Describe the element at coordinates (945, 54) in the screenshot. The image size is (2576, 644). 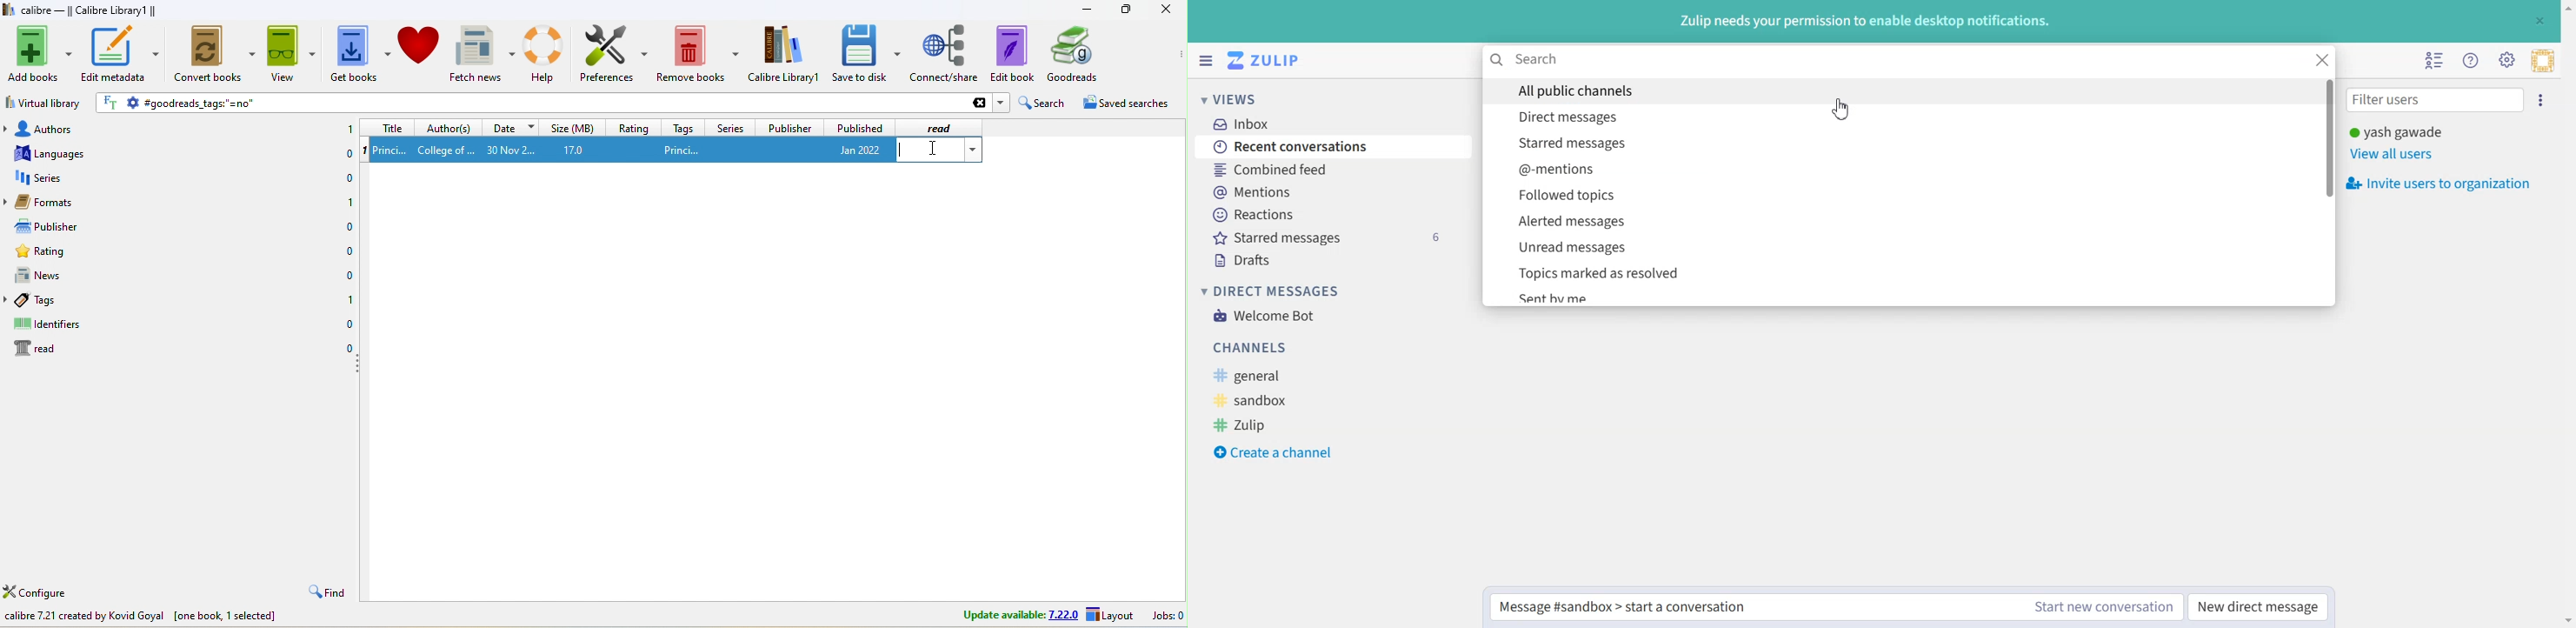
I see `connect/share` at that location.